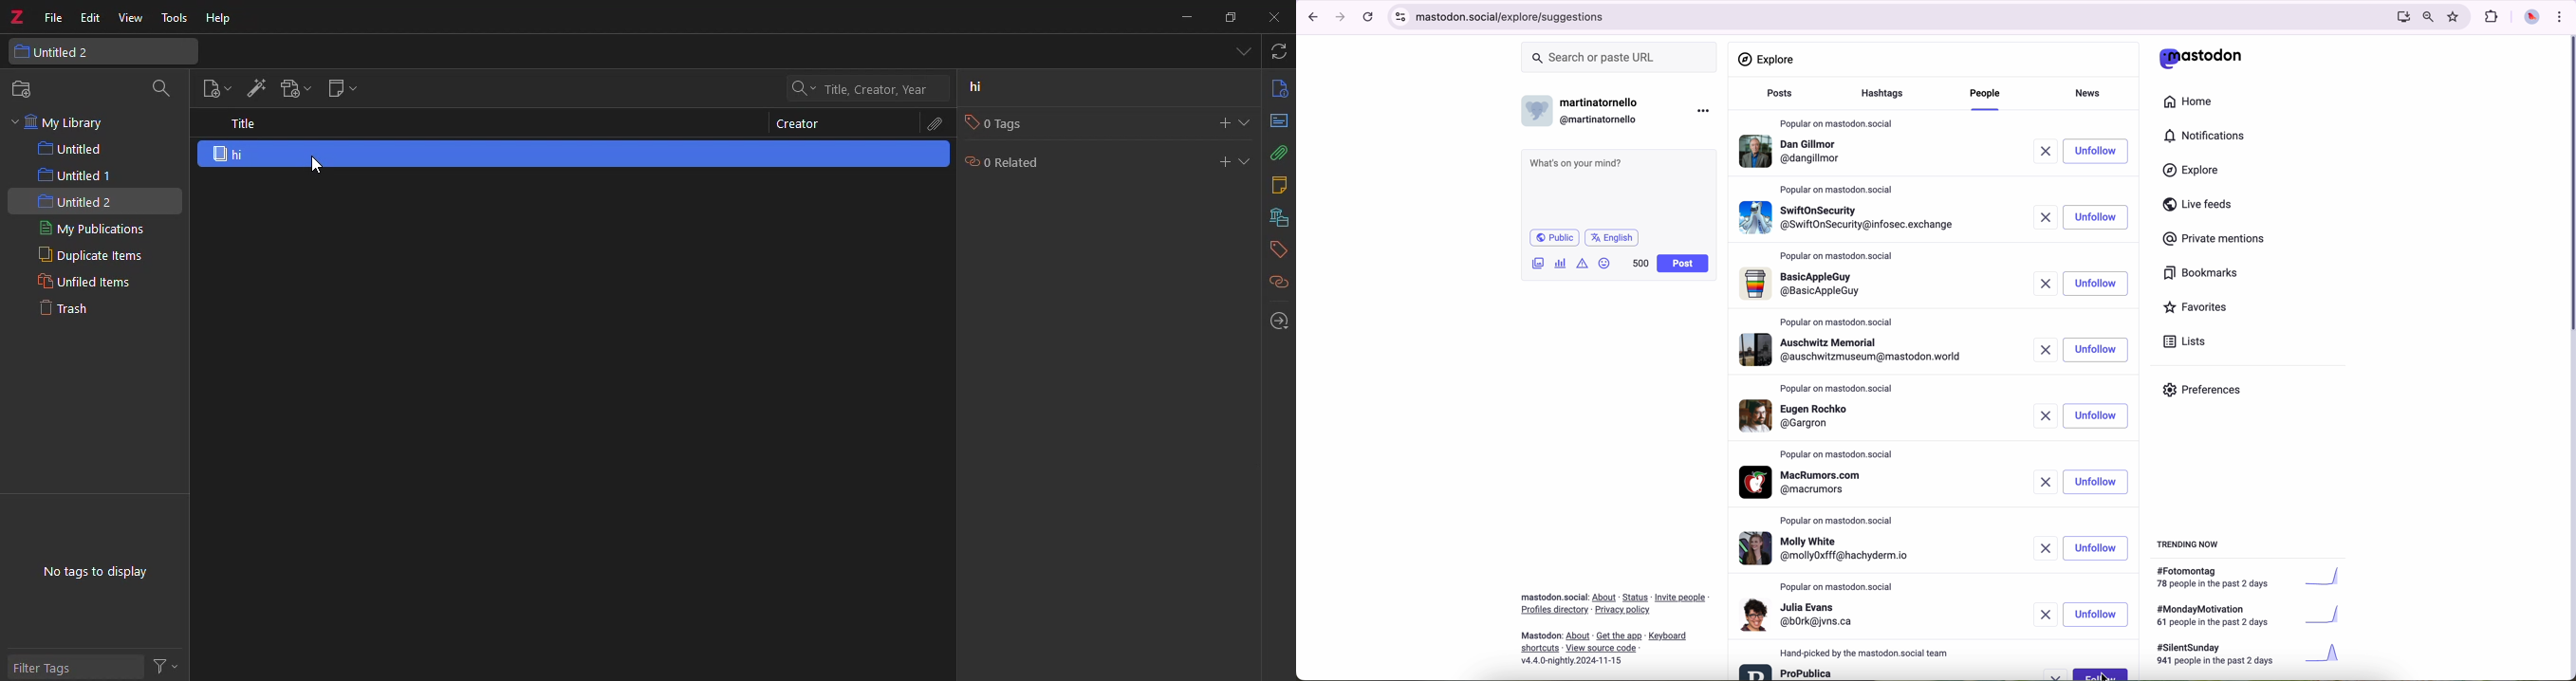 This screenshot has height=700, width=2576. I want to click on remove, so click(2049, 284).